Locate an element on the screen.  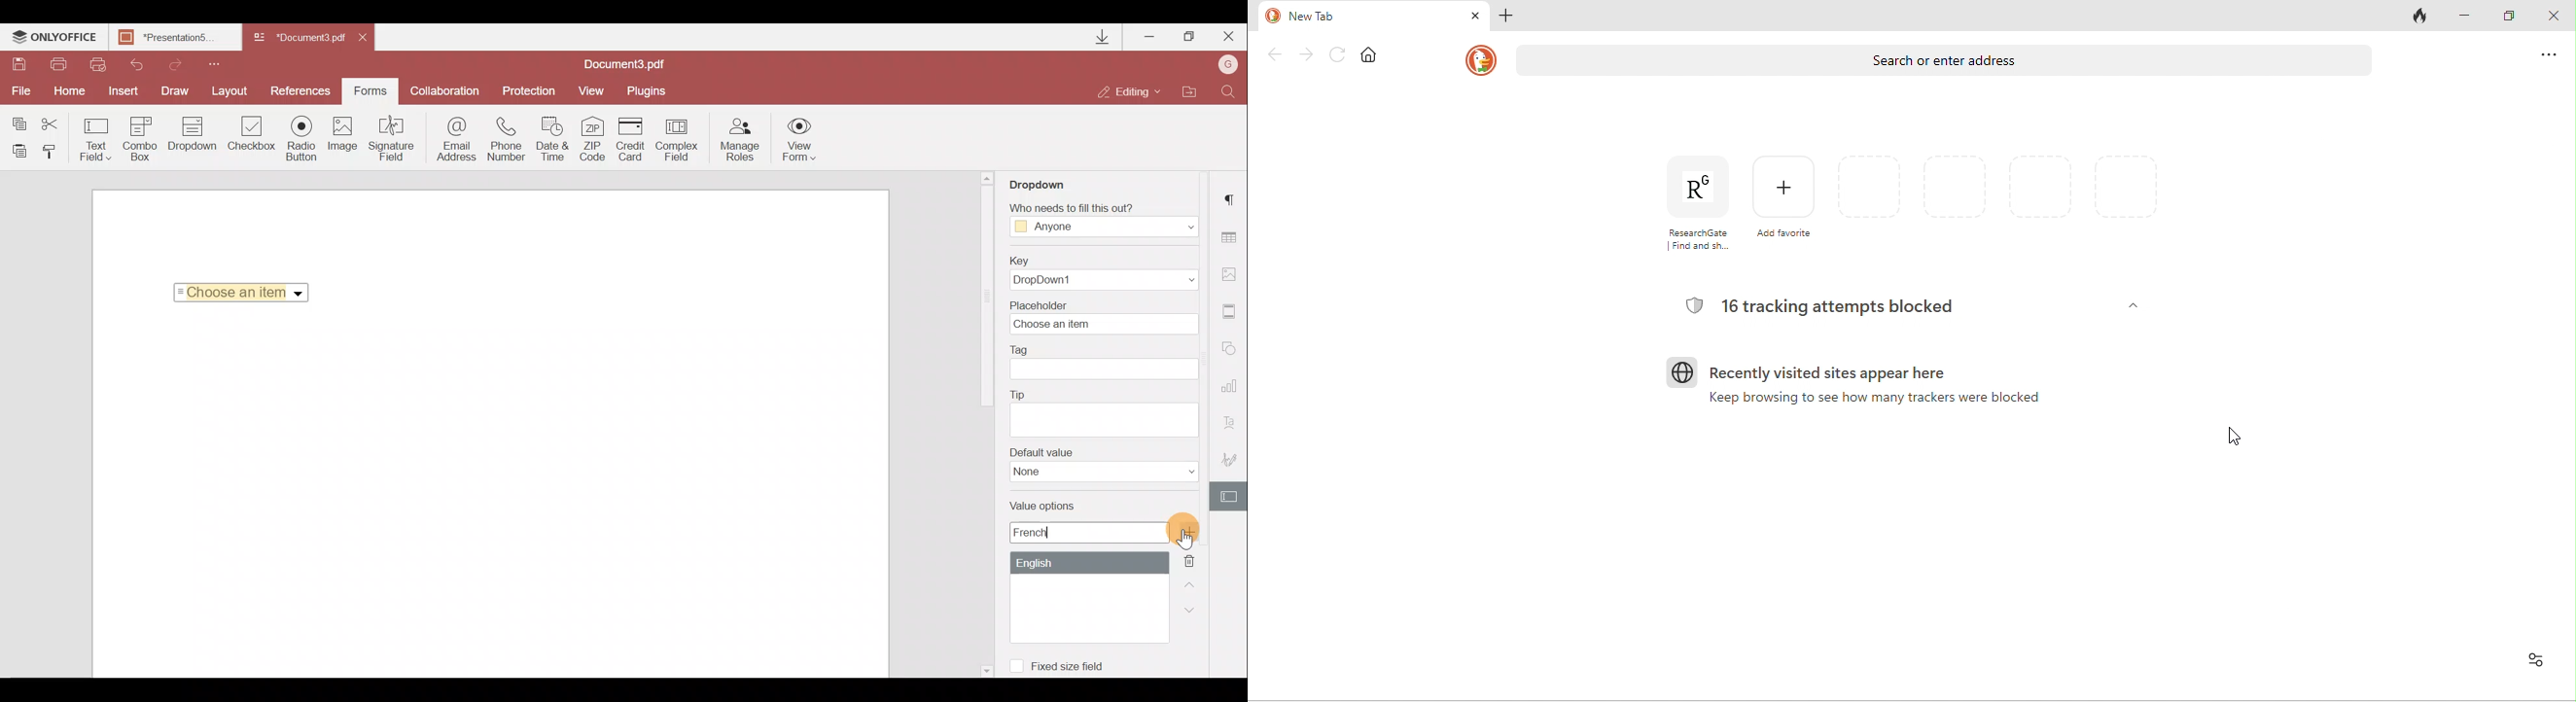
Fixed size field is located at coordinates (1064, 664).